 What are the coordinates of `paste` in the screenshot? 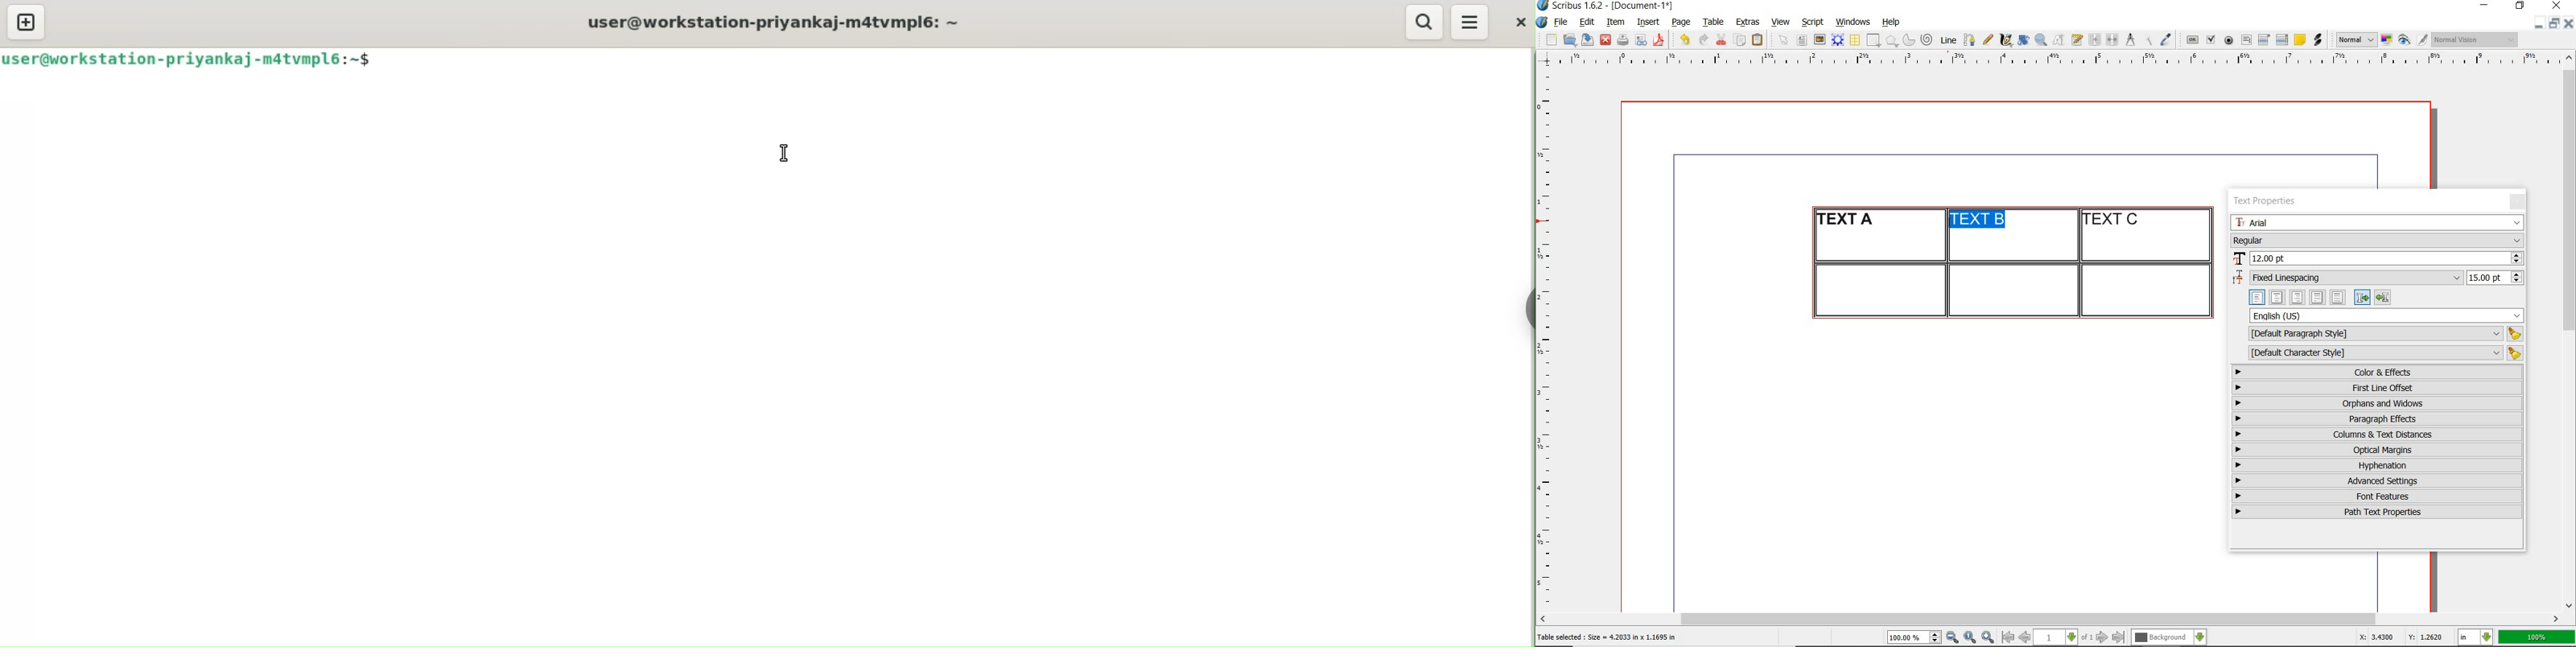 It's located at (1760, 40).